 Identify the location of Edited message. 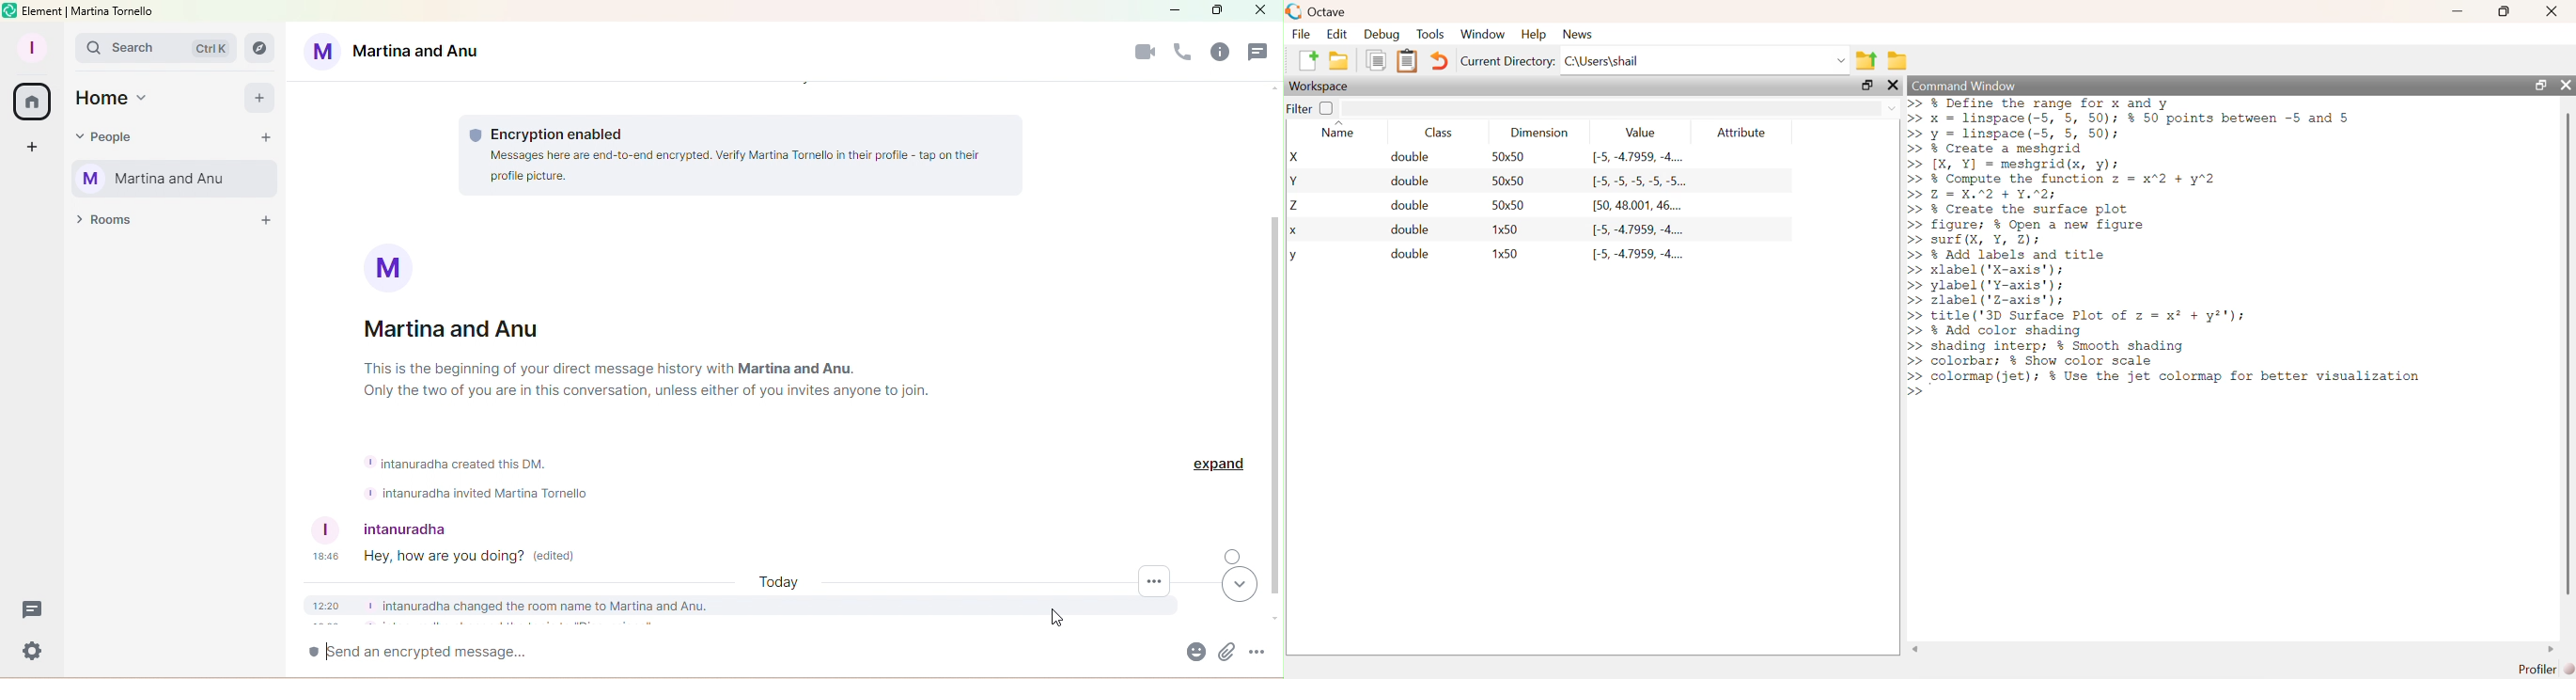
(476, 559).